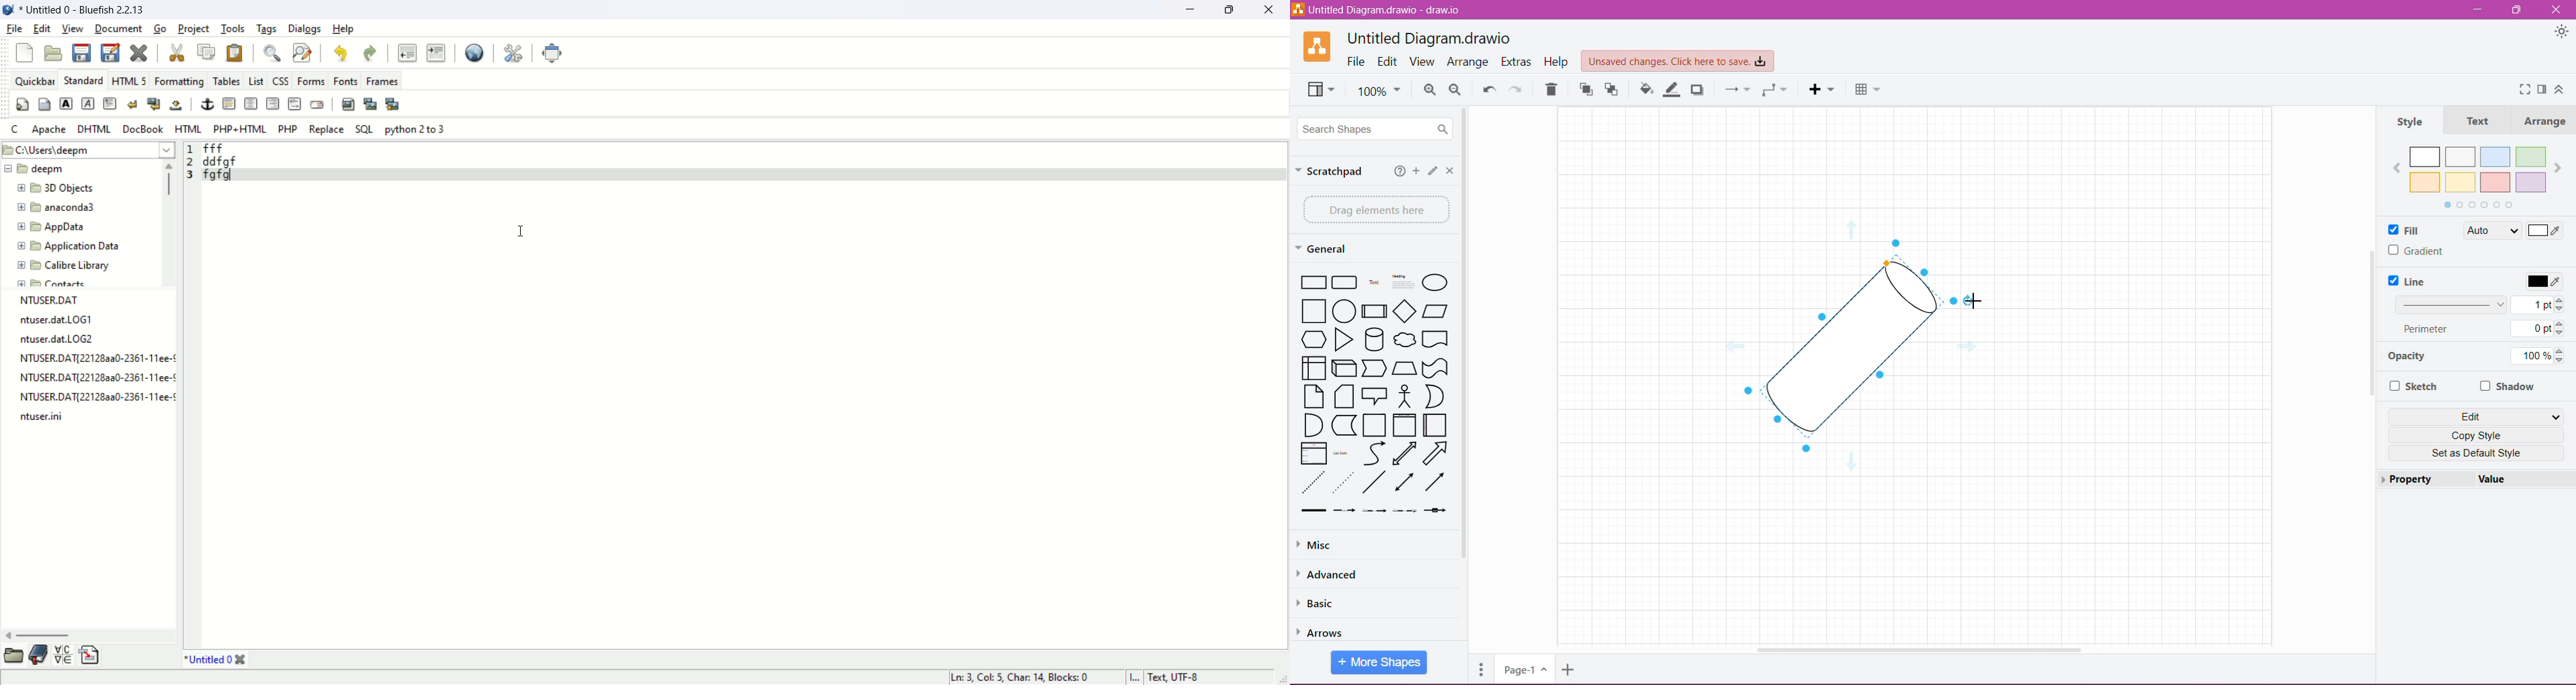  Describe the element at coordinates (166, 222) in the screenshot. I see `vertical scroll bar` at that location.